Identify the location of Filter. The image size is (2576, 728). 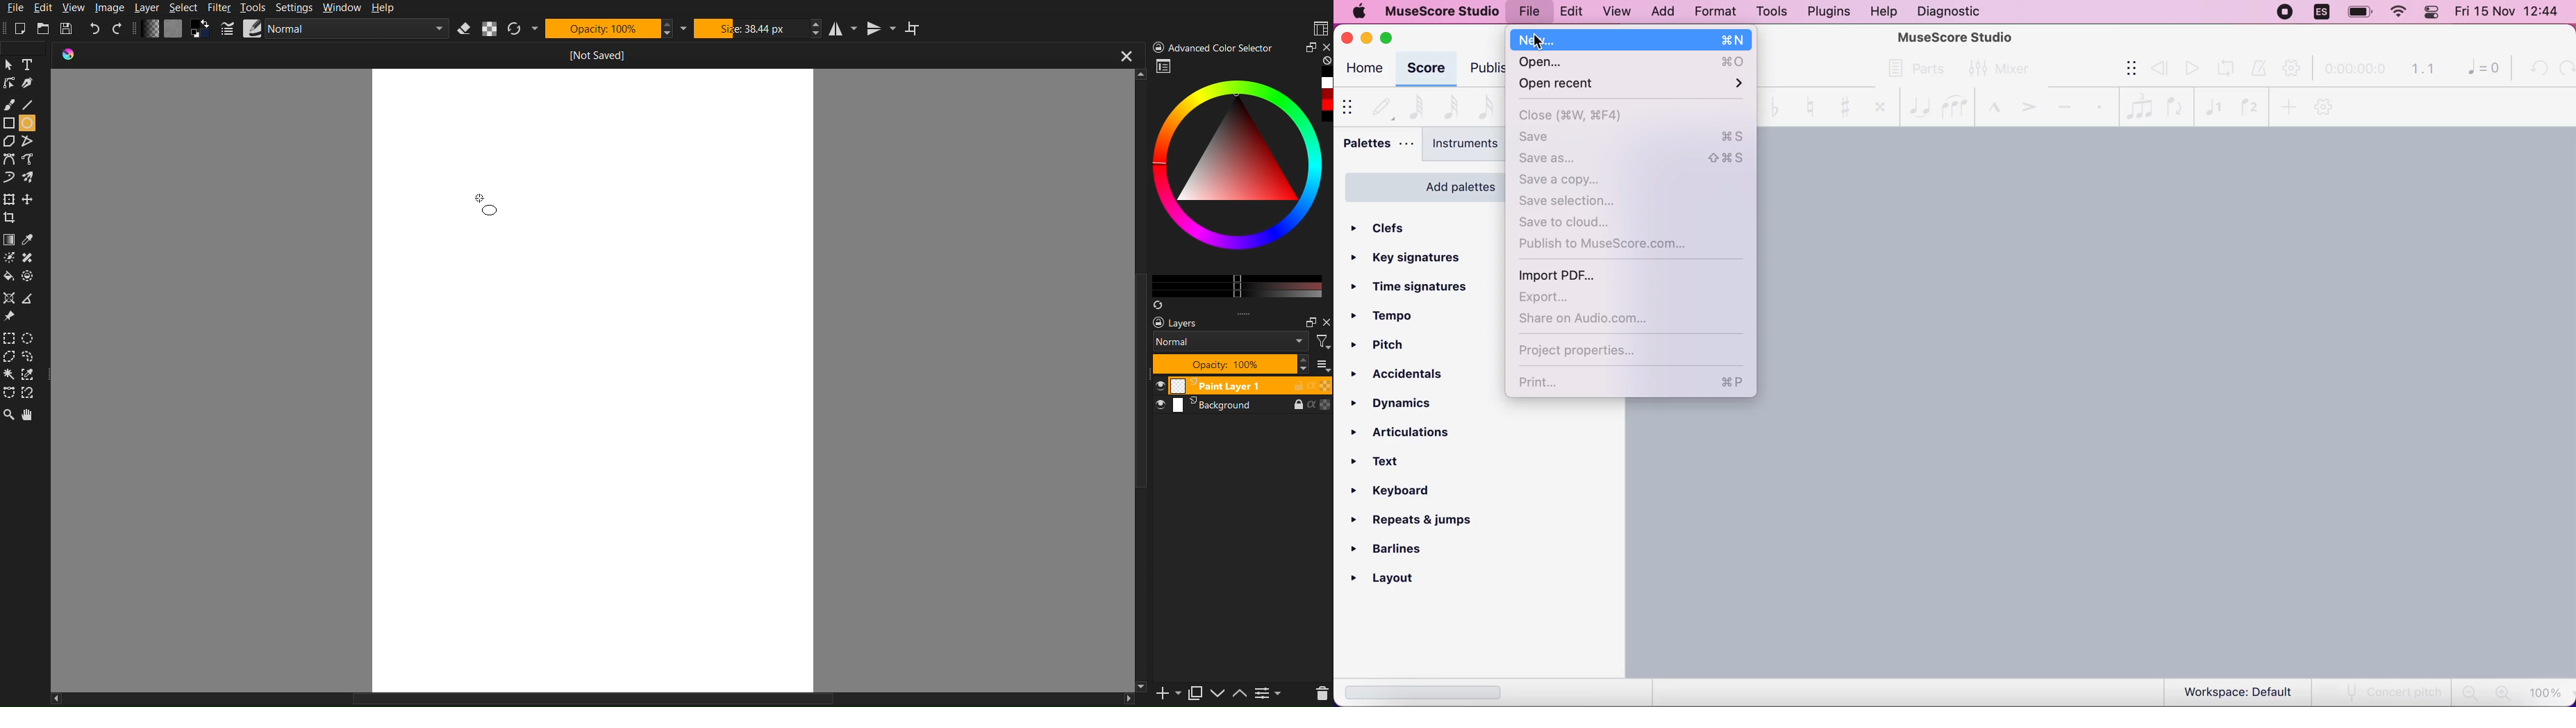
(222, 7).